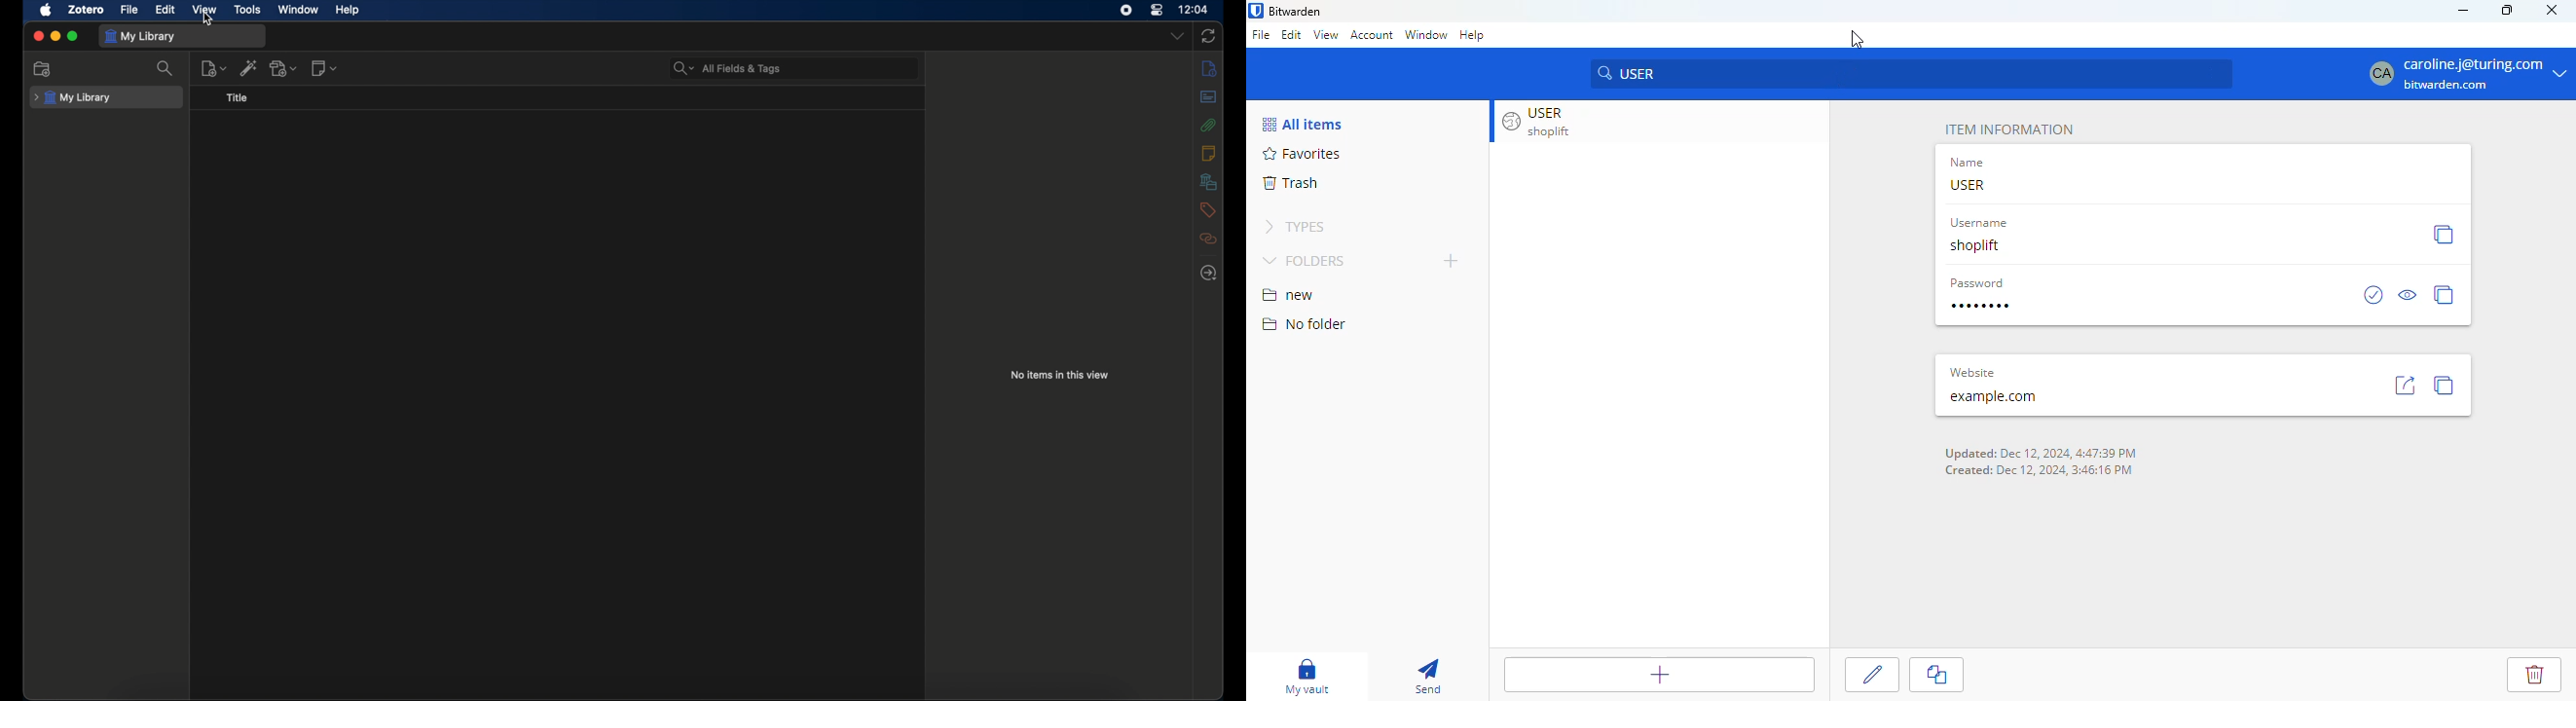 The width and height of the screenshot is (2576, 728). What do you see at coordinates (55, 36) in the screenshot?
I see `minimize` at bounding box center [55, 36].